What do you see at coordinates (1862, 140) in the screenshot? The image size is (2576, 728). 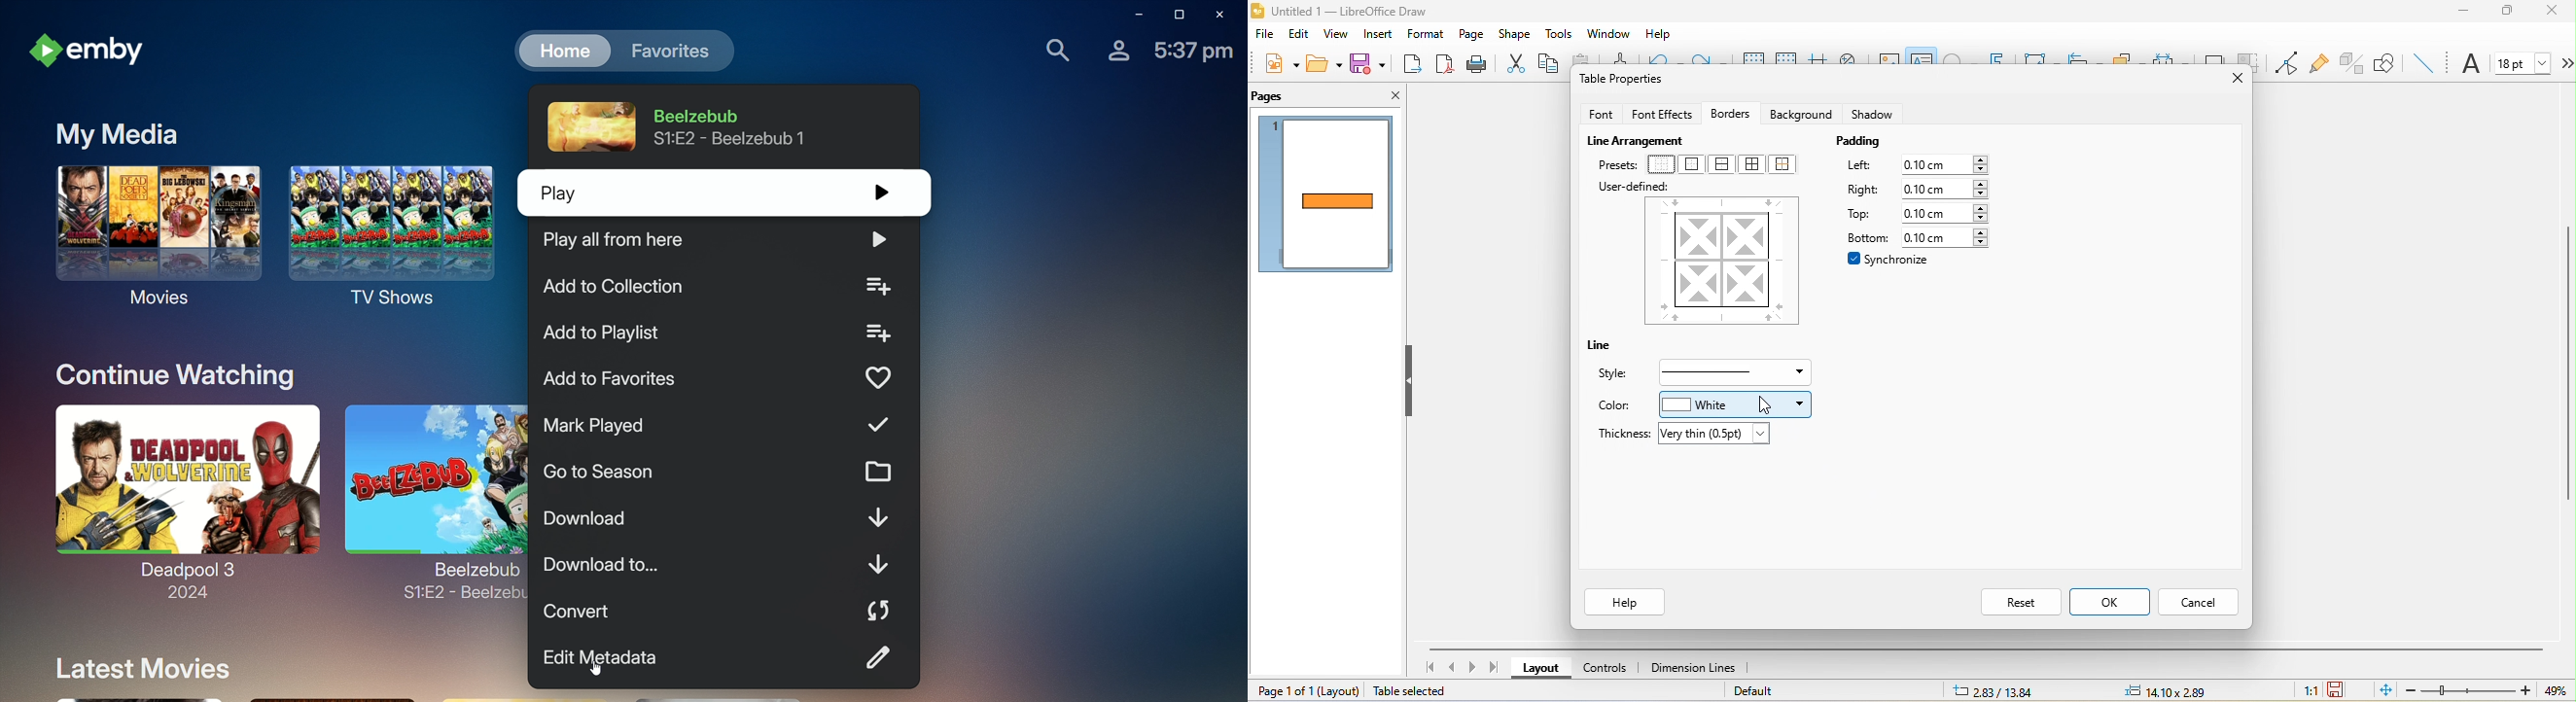 I see `padding` at bounding box center [1862, 140].